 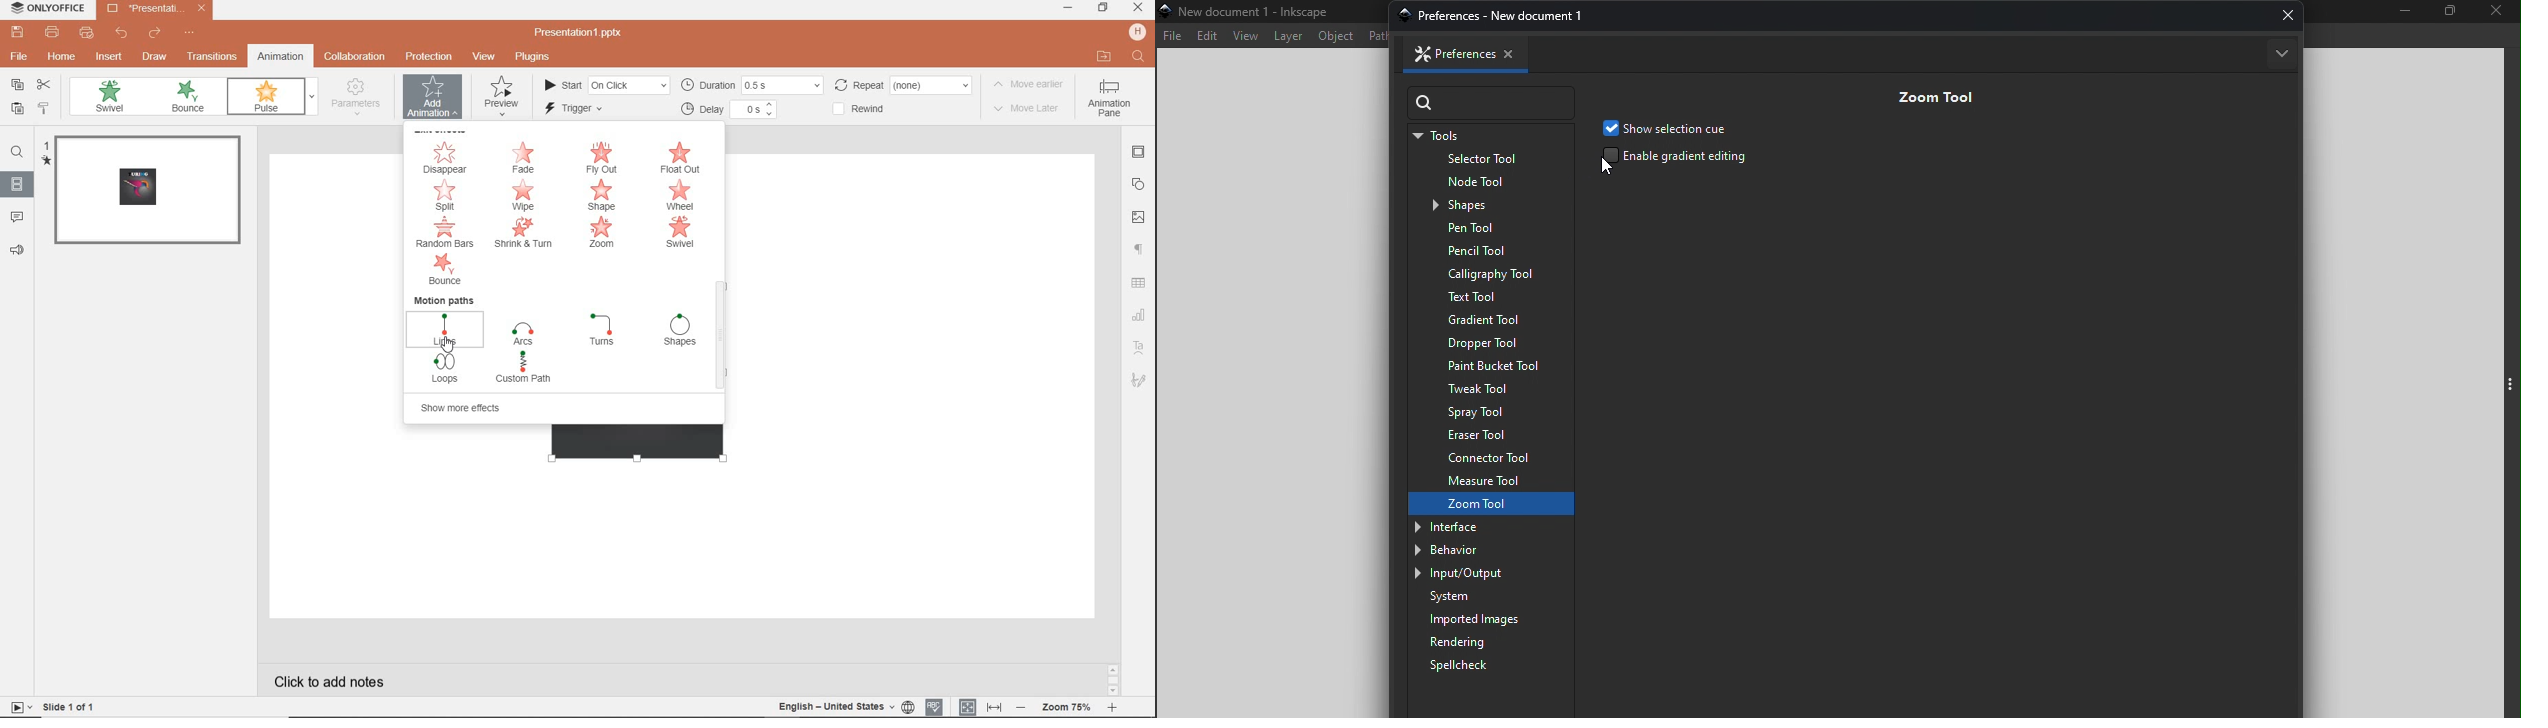 What do you see at coordinates (121, 32) in the screenshot?
I see `undo` at bounding box center [121, 32].